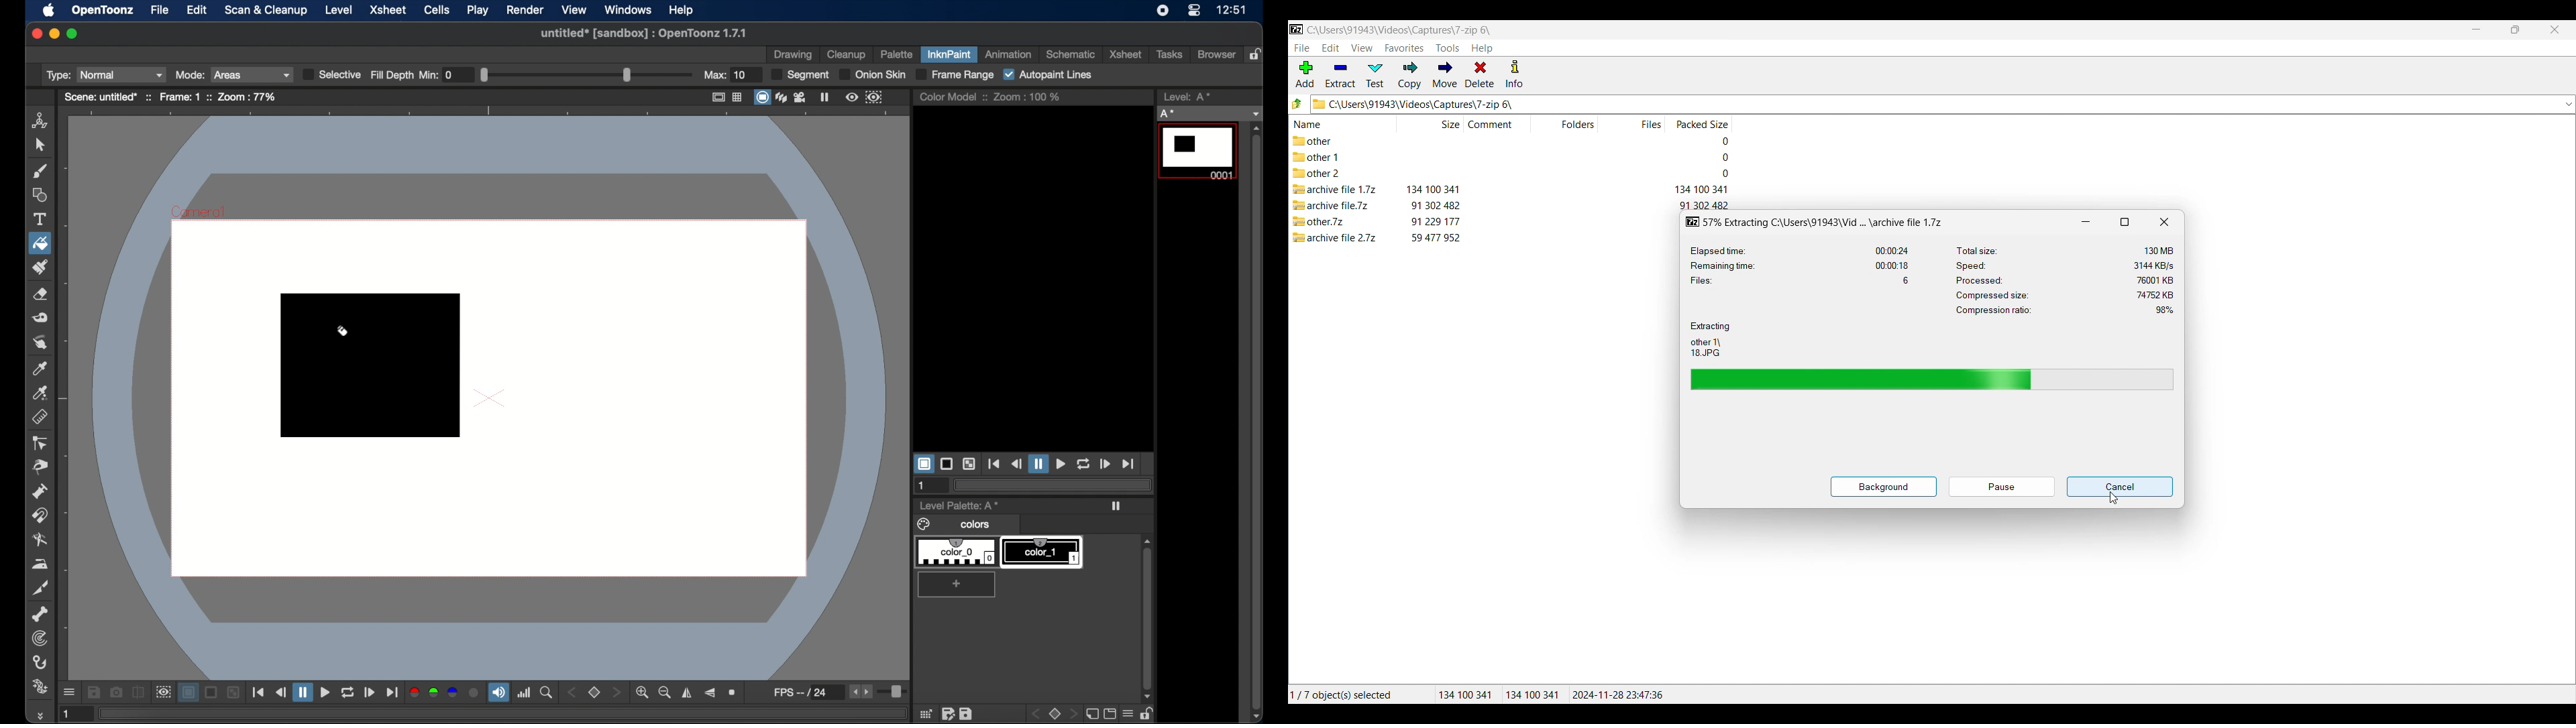  What do you see at coordinates (40, 541) in the screenshot?
I see `blender tool` at bounding box center [40, 541].